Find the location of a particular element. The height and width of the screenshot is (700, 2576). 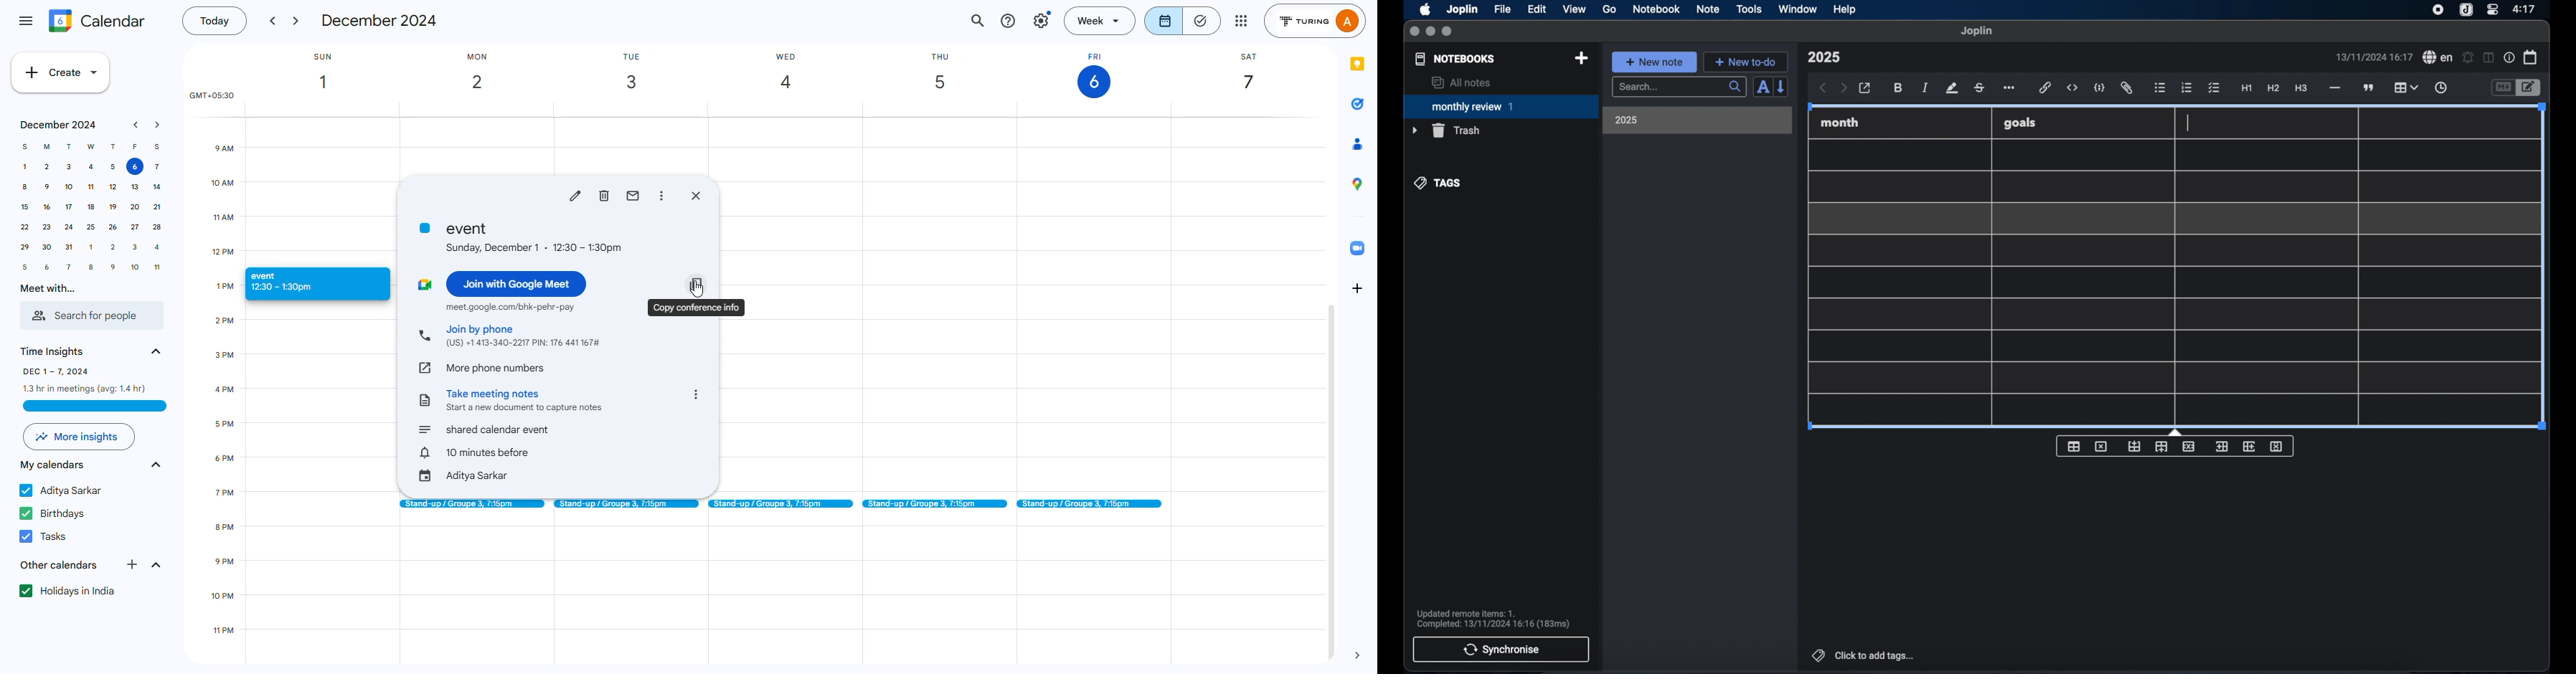

meu is located at coordinates (26, 19).